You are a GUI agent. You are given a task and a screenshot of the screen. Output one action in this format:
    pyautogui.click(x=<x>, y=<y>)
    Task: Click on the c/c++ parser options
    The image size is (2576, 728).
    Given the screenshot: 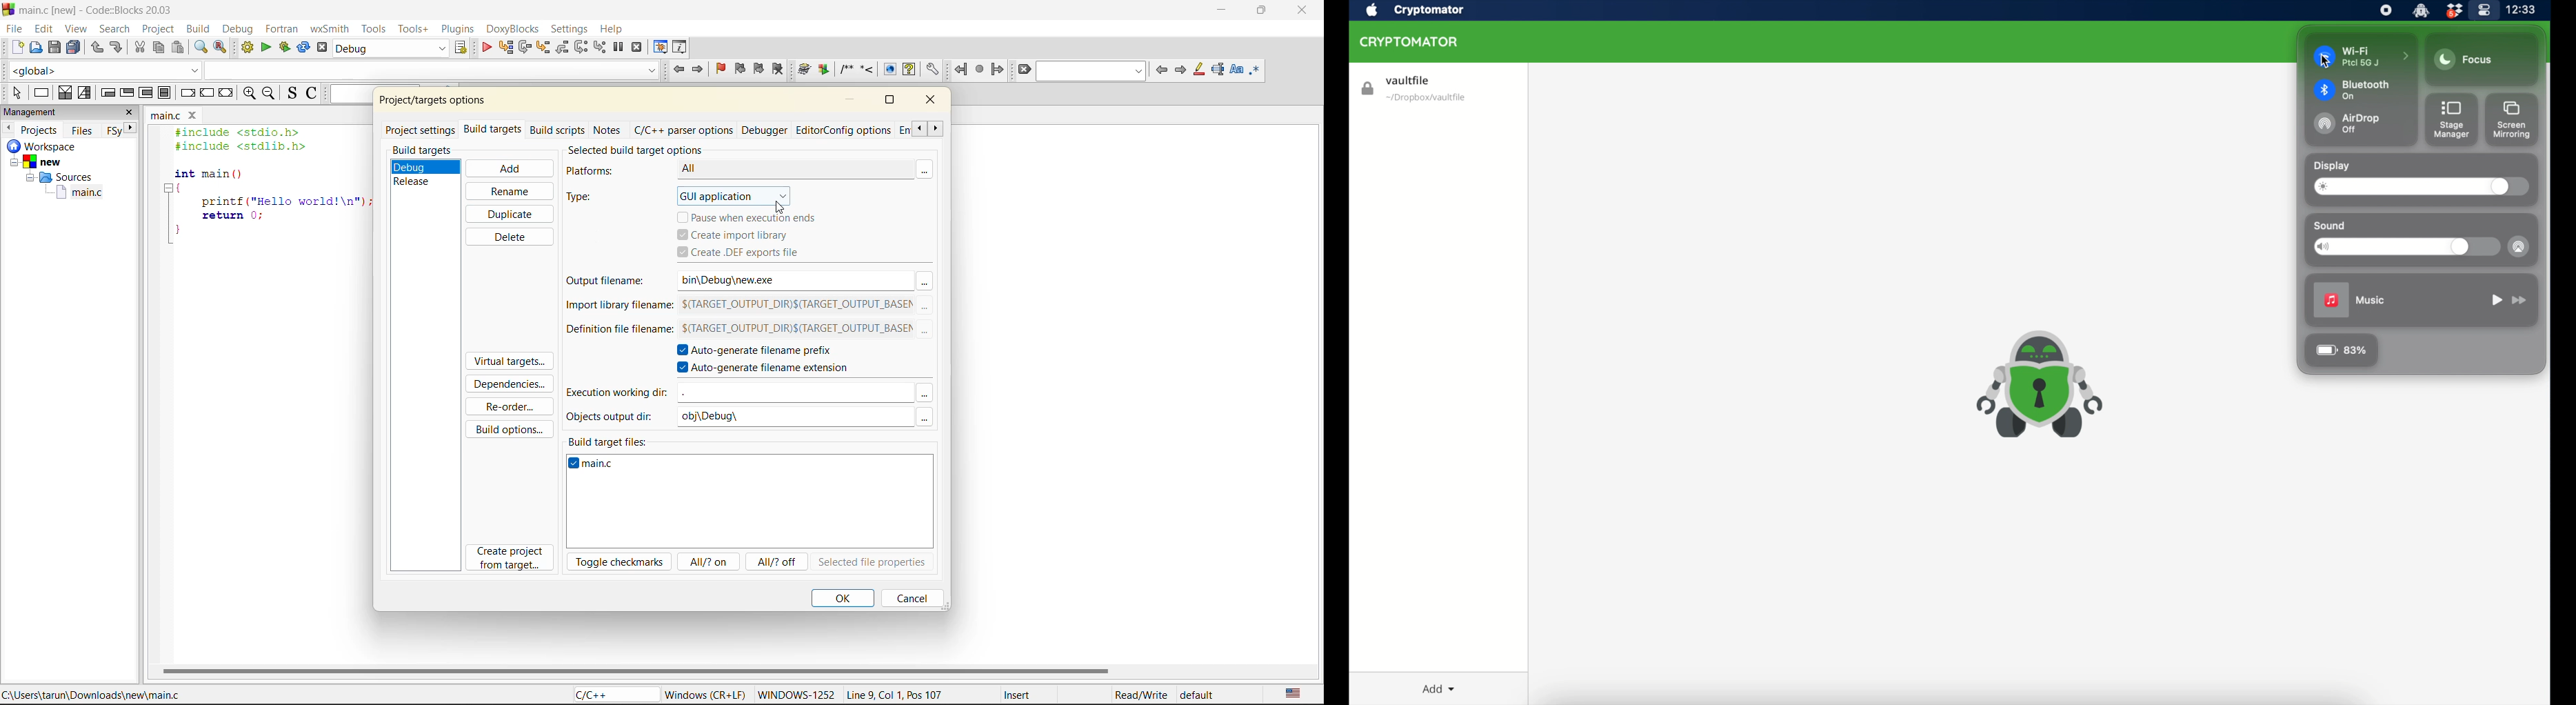 What is the action you would take?
    pyautogui.click(x=683, y=130)
    